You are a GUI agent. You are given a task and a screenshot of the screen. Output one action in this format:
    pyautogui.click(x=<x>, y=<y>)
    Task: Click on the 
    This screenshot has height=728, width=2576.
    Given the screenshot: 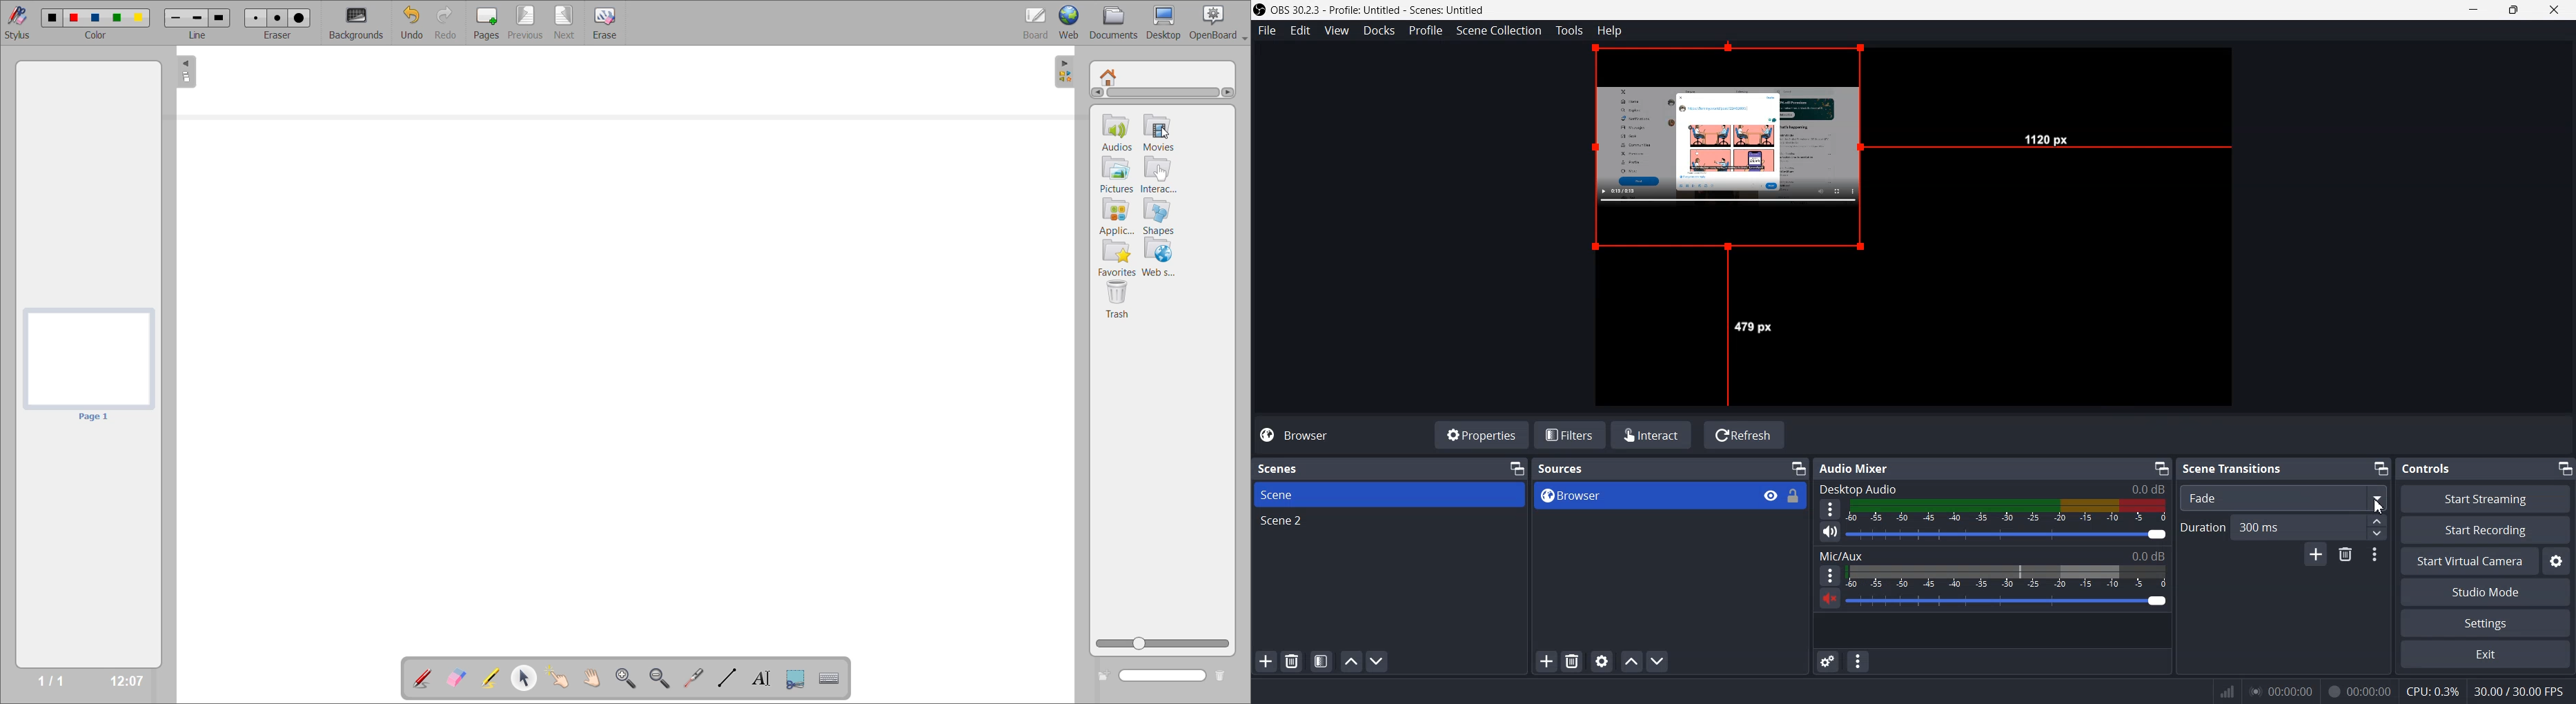 What is the action you would take?
    pyautogui.click(x=2361, y=690)
    